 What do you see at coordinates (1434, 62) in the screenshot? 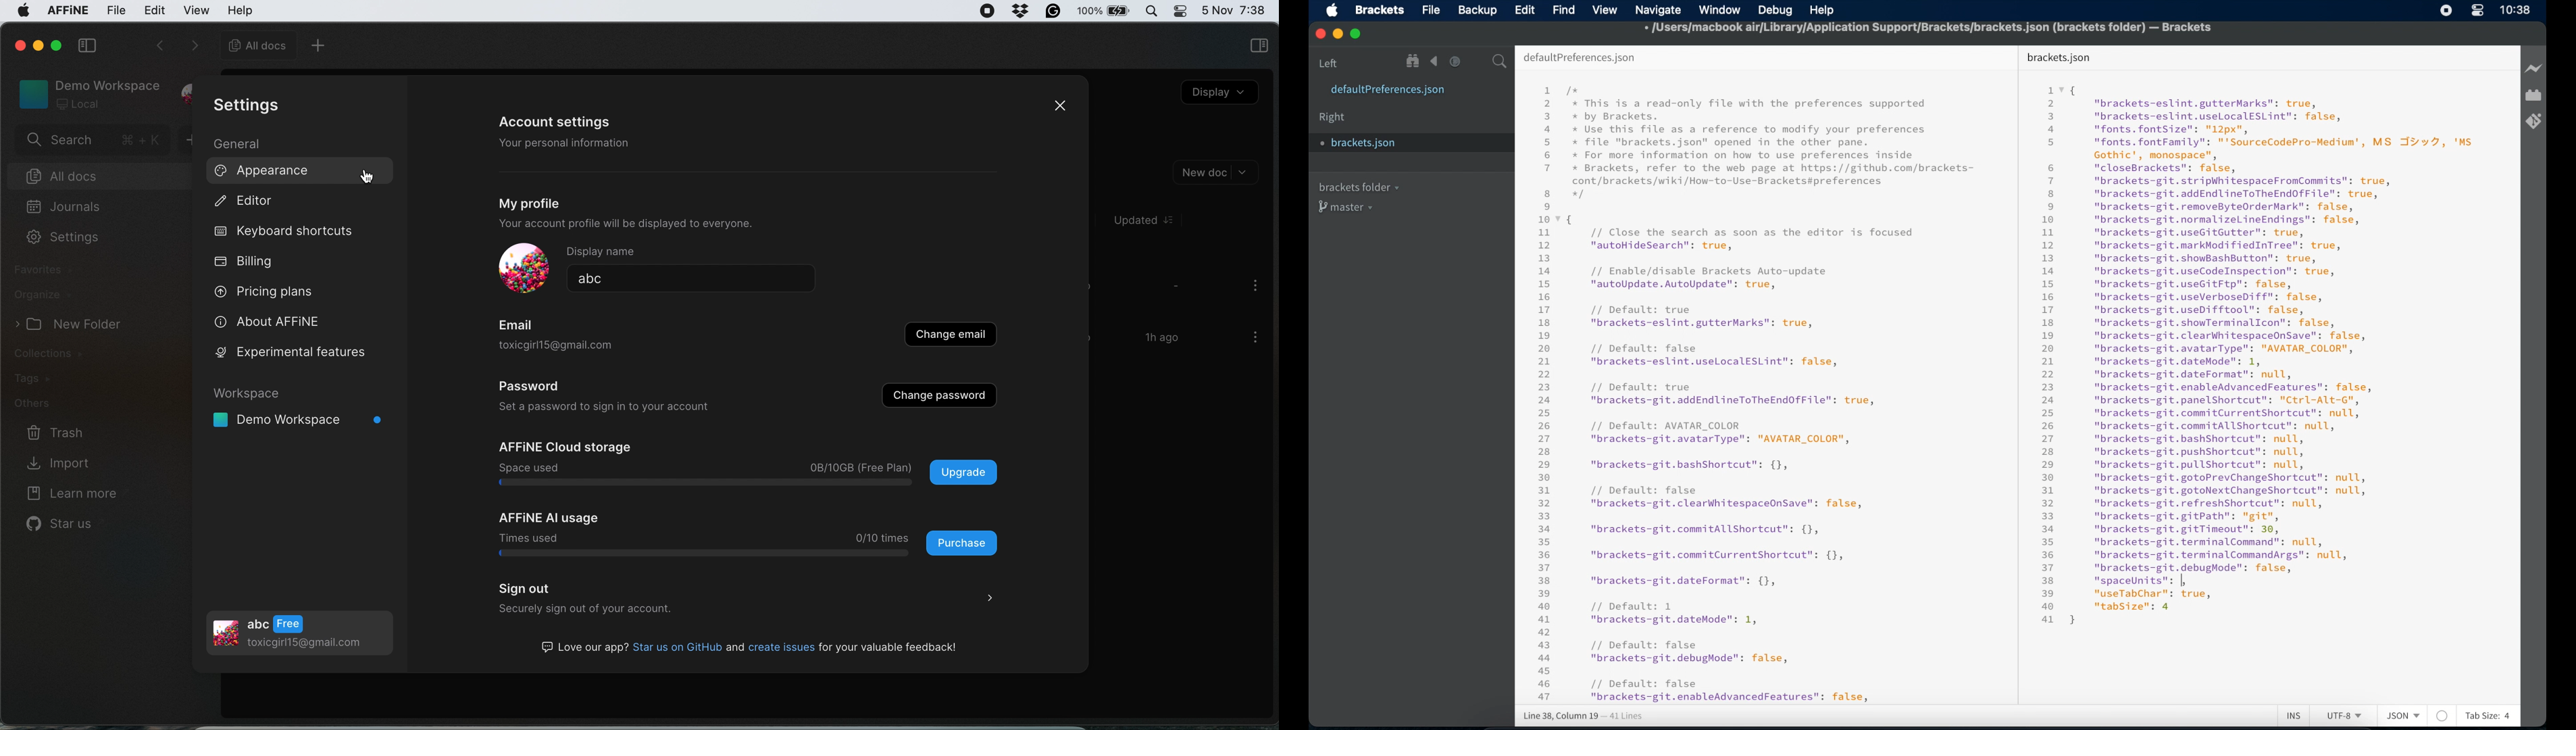
I see `navigate backward` at bounding box center [1434, 62].